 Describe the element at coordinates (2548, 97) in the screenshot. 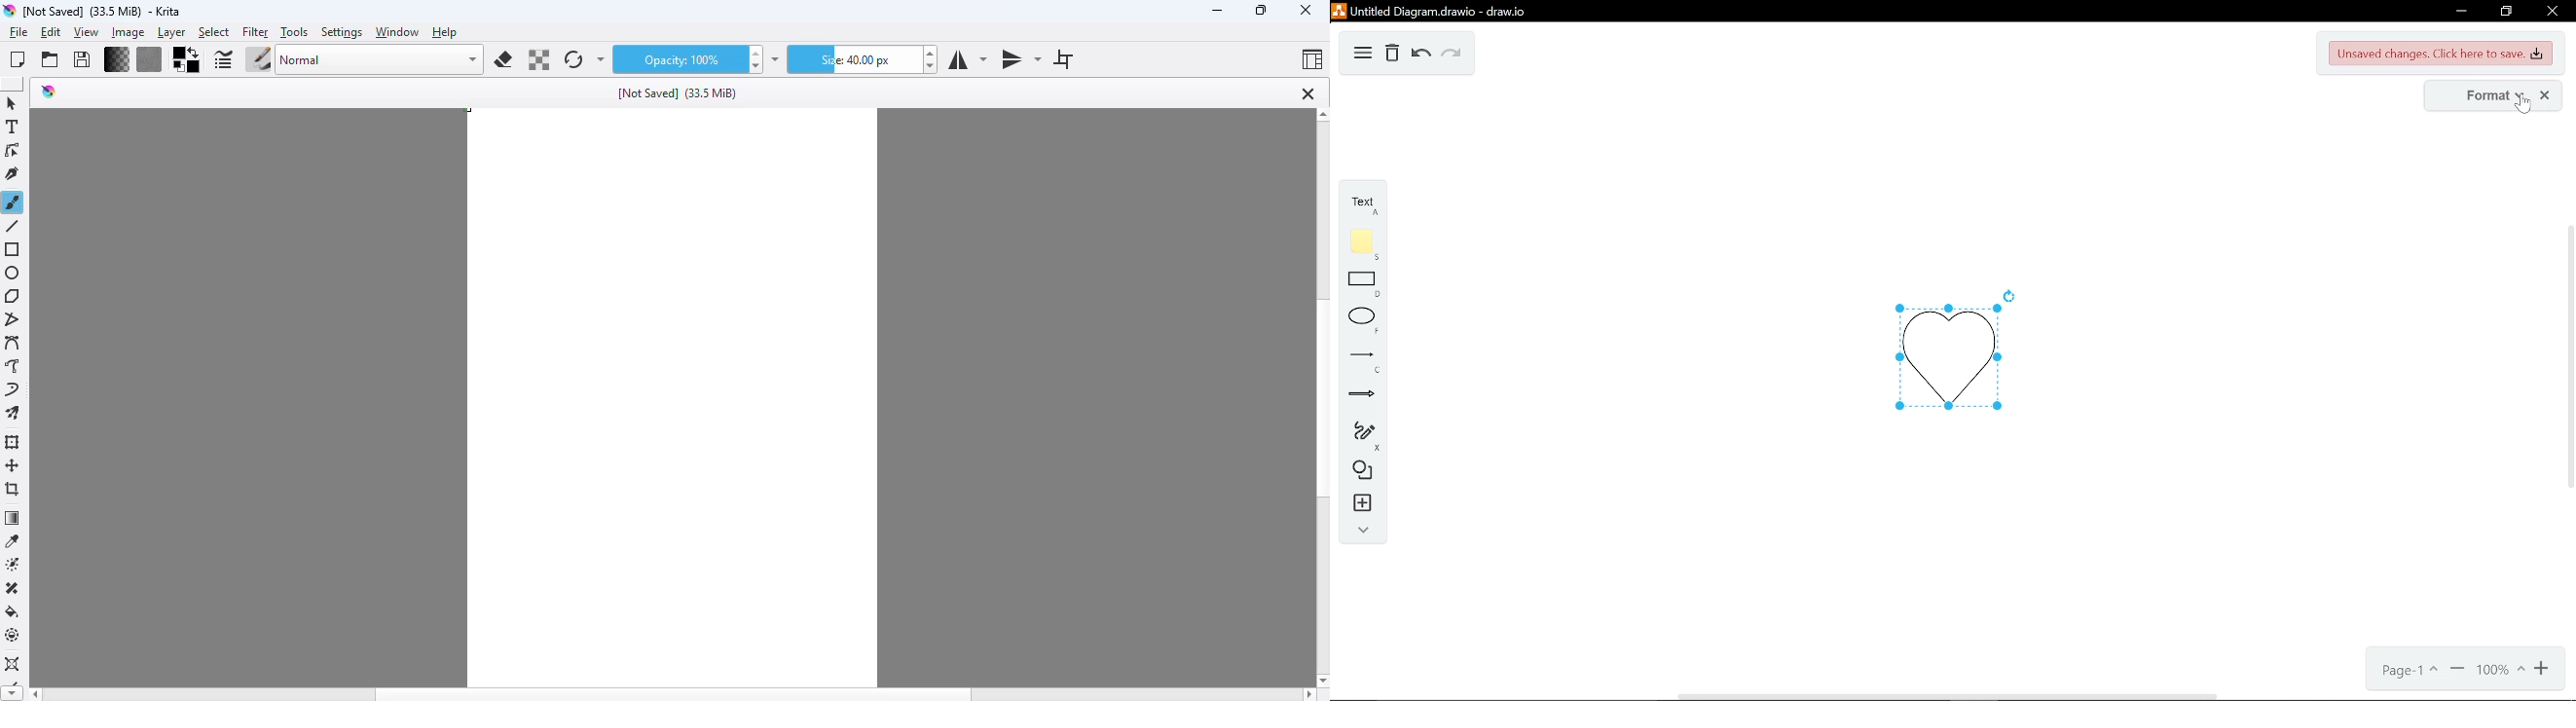

I see `close` at that location.